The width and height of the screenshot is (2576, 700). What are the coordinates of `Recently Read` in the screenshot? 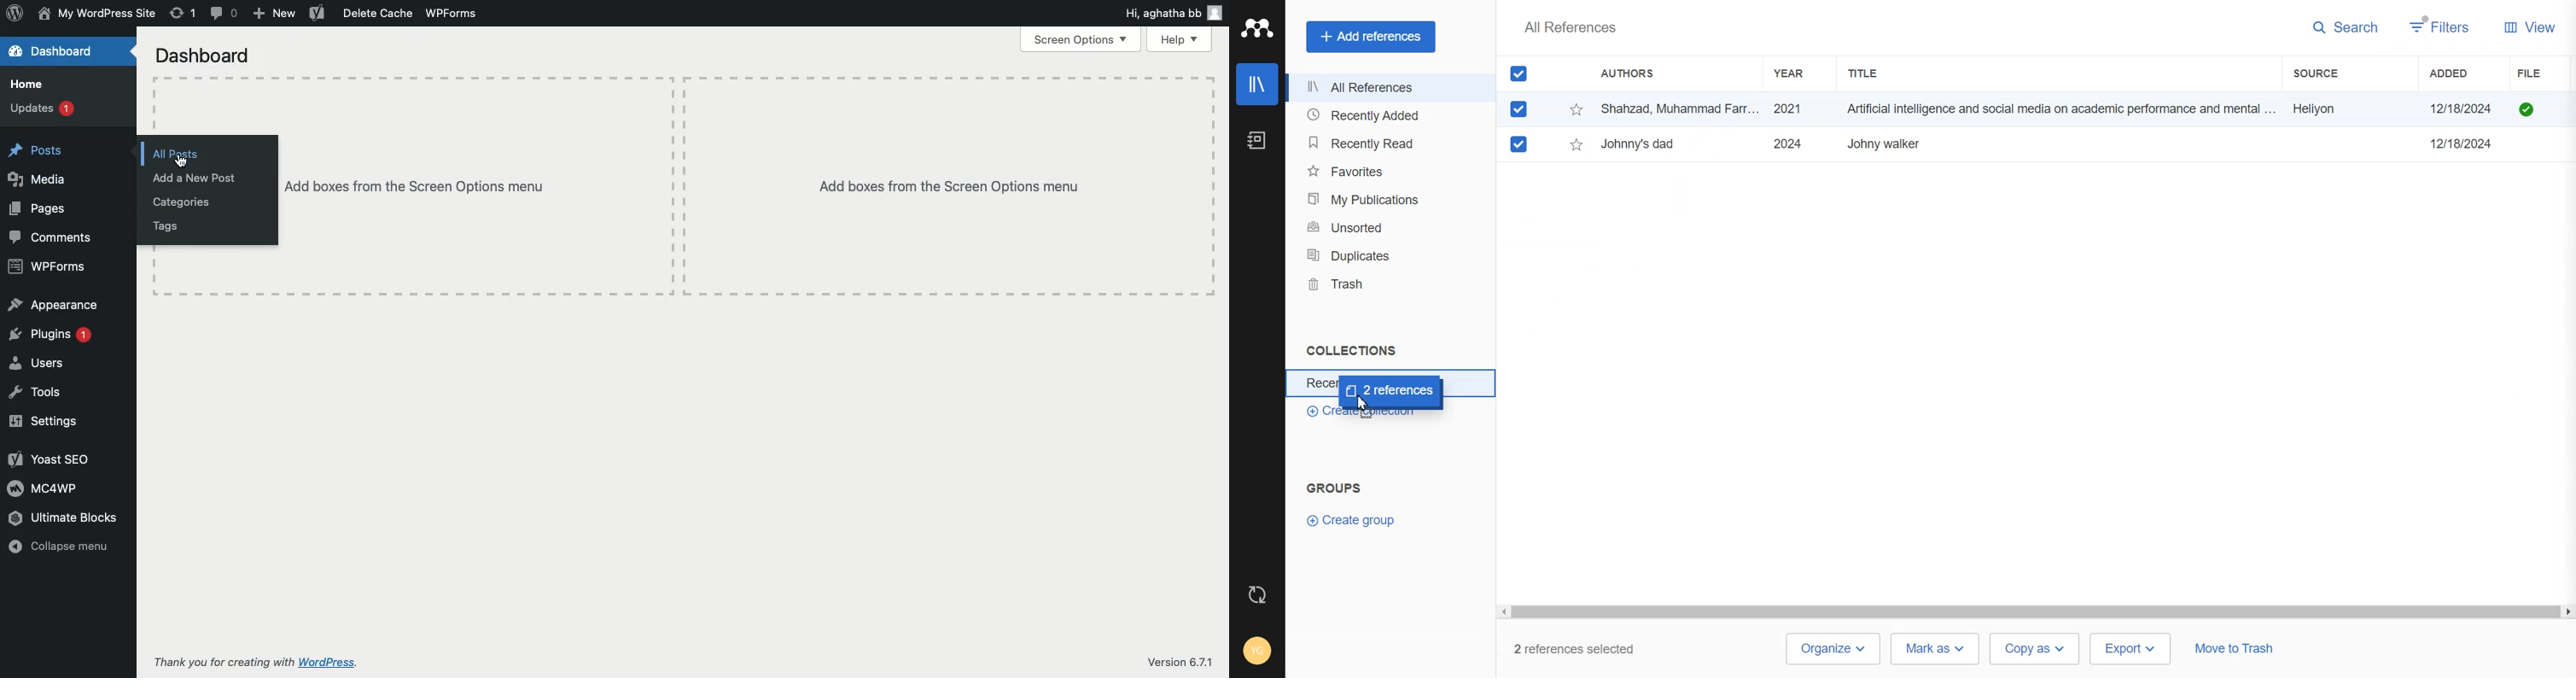 It's located at (1386, 143).